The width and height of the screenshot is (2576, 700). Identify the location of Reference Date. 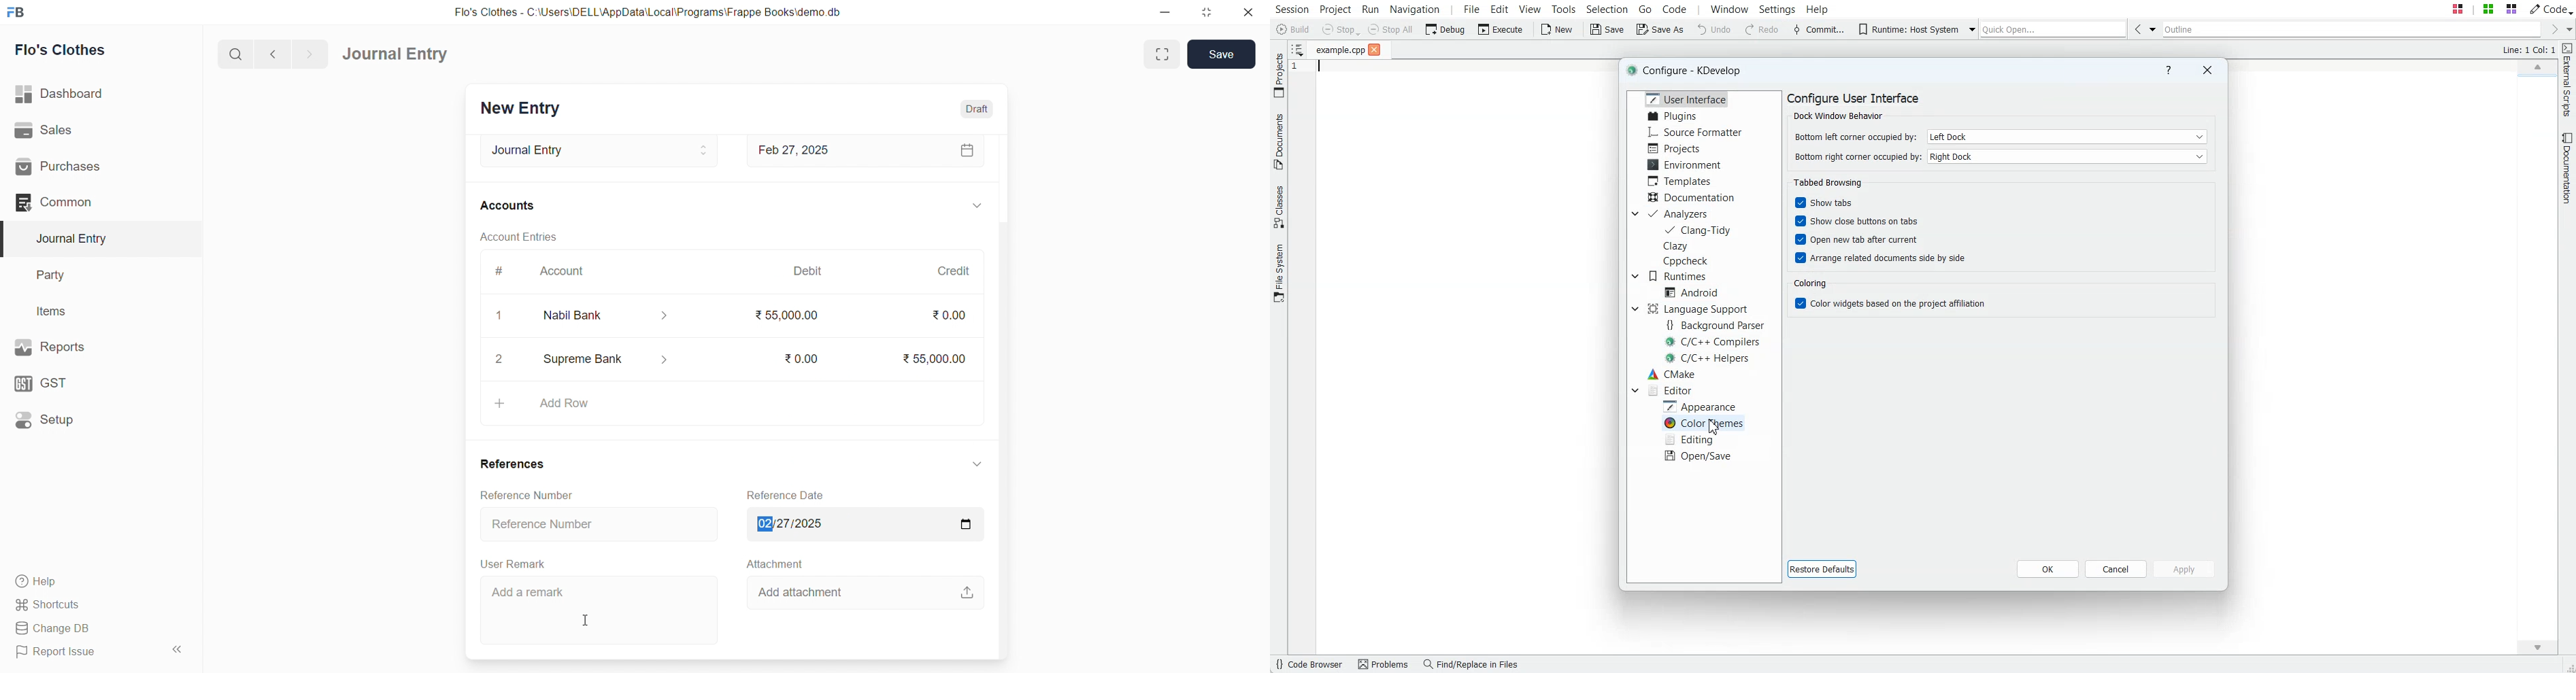
(789, 494).